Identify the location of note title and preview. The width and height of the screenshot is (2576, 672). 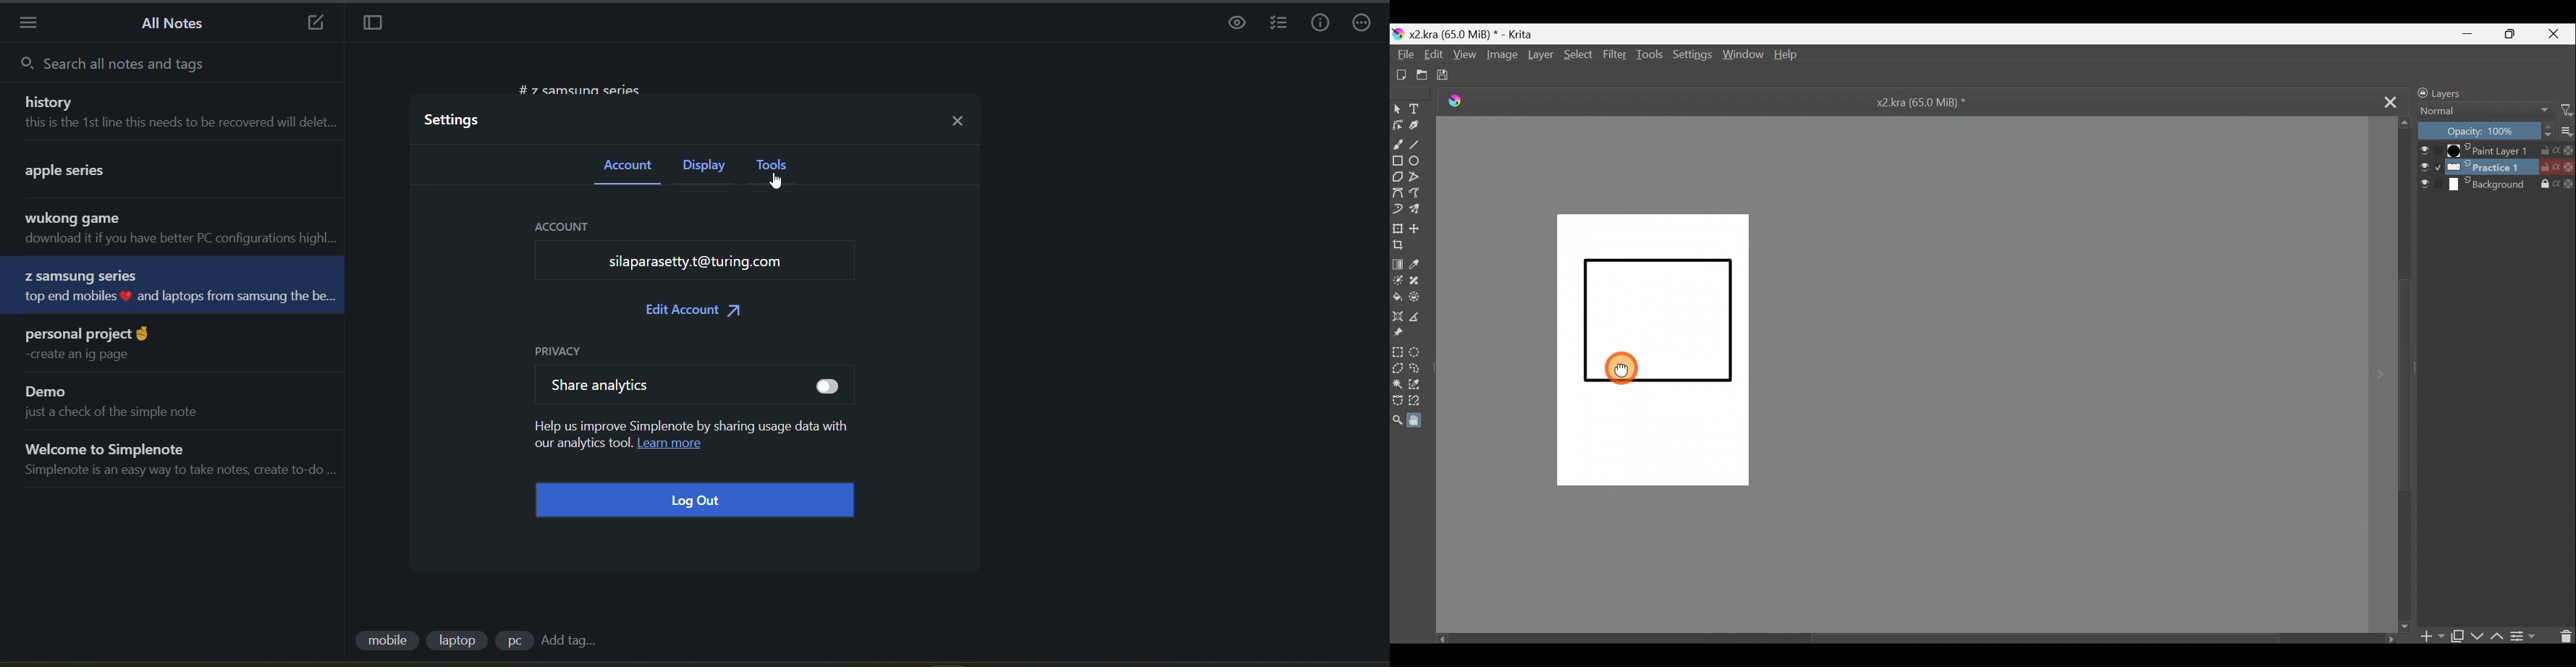
(94, 346).